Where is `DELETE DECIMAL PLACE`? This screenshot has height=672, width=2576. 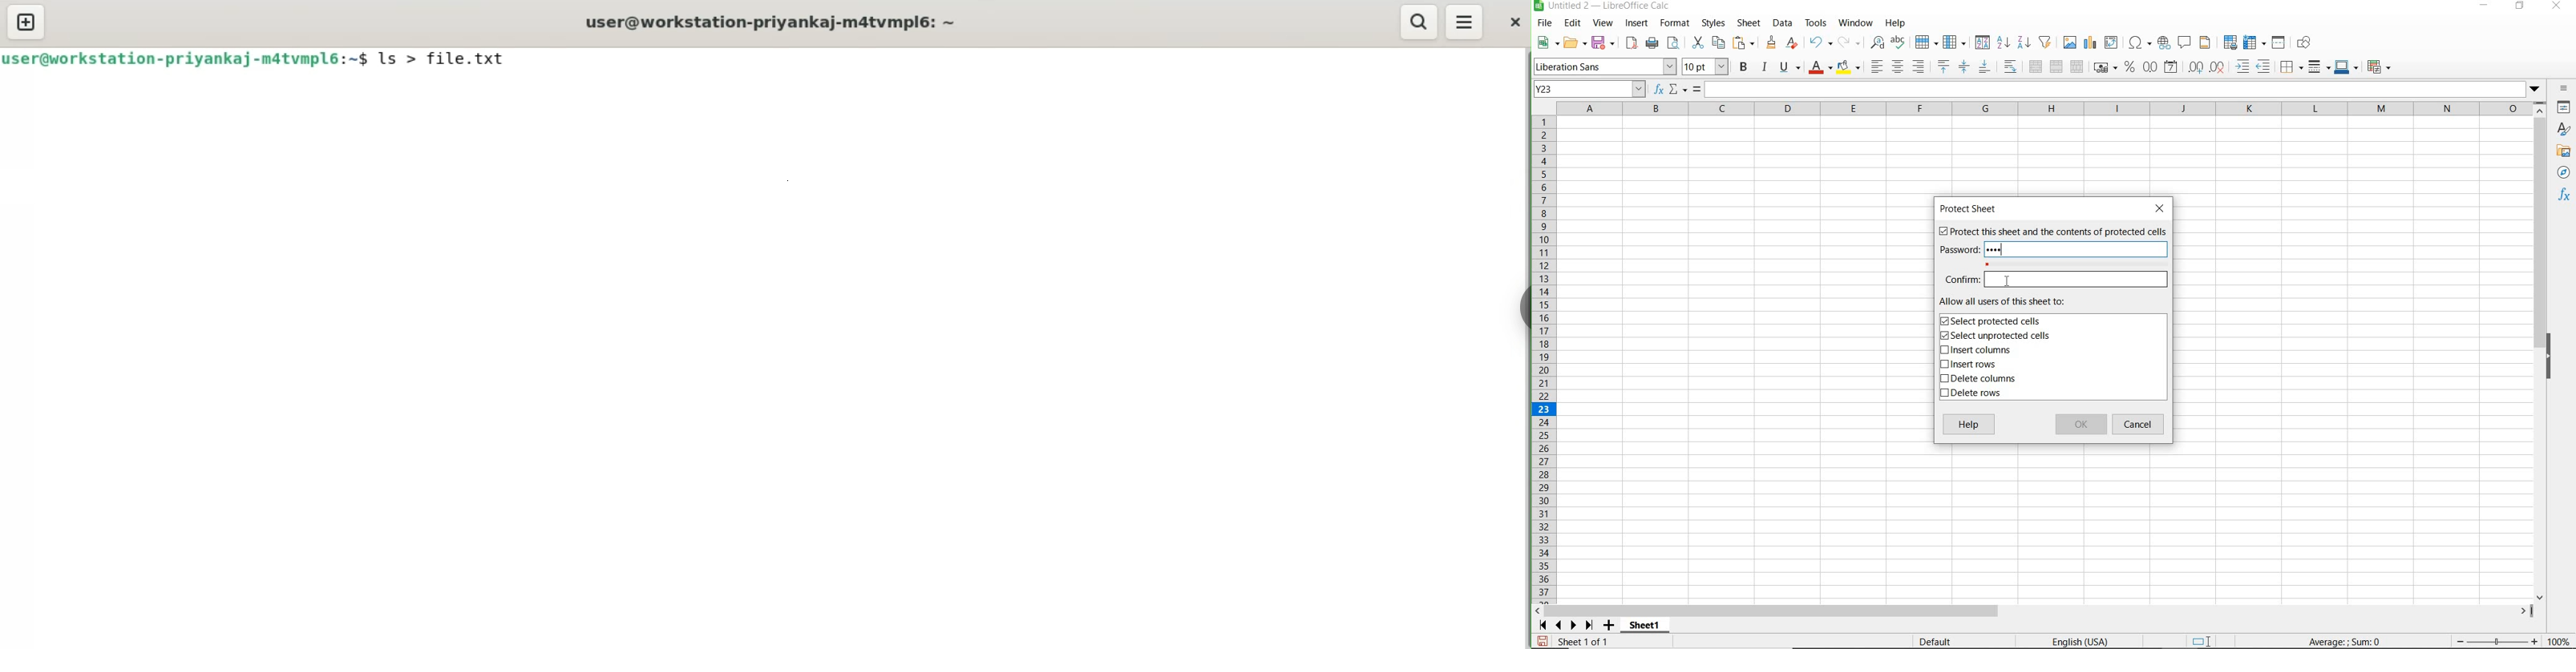 DELETE DECIMAL PLACE is located at coordinates (2217, 67).